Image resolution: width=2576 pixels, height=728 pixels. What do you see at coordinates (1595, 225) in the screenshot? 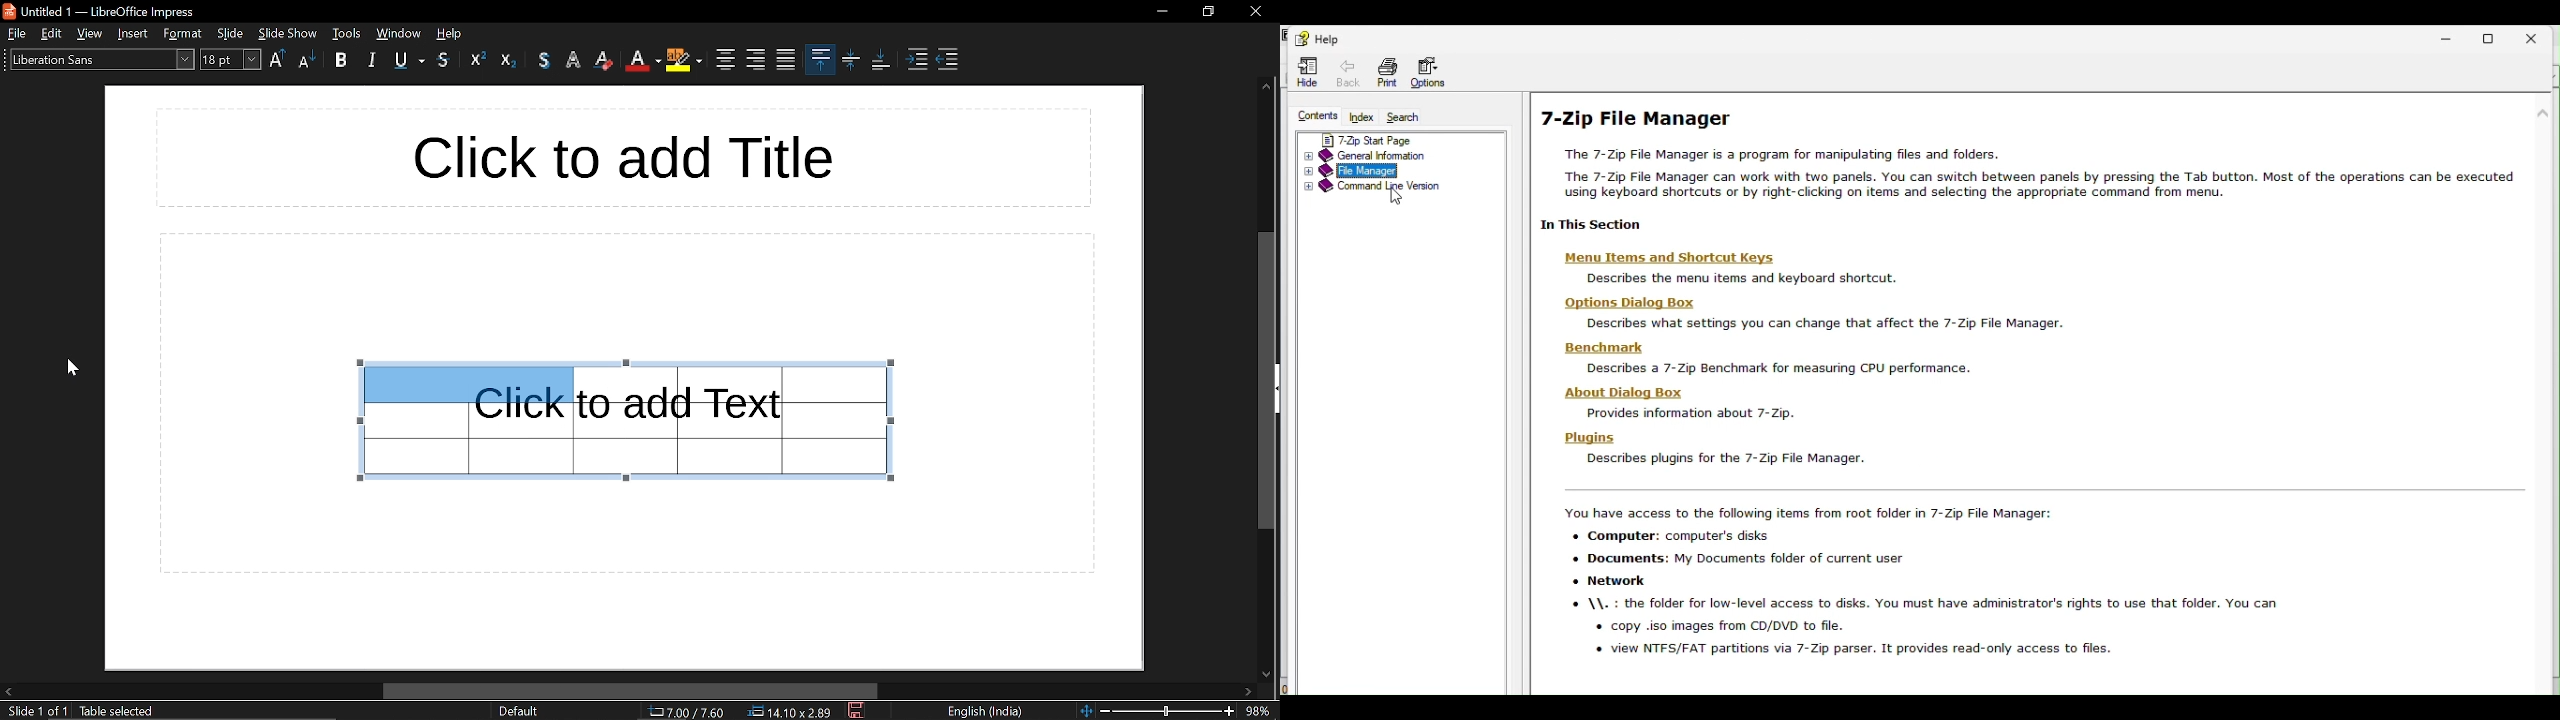
I see `| In This Section` at bounding box center [1595, 225].